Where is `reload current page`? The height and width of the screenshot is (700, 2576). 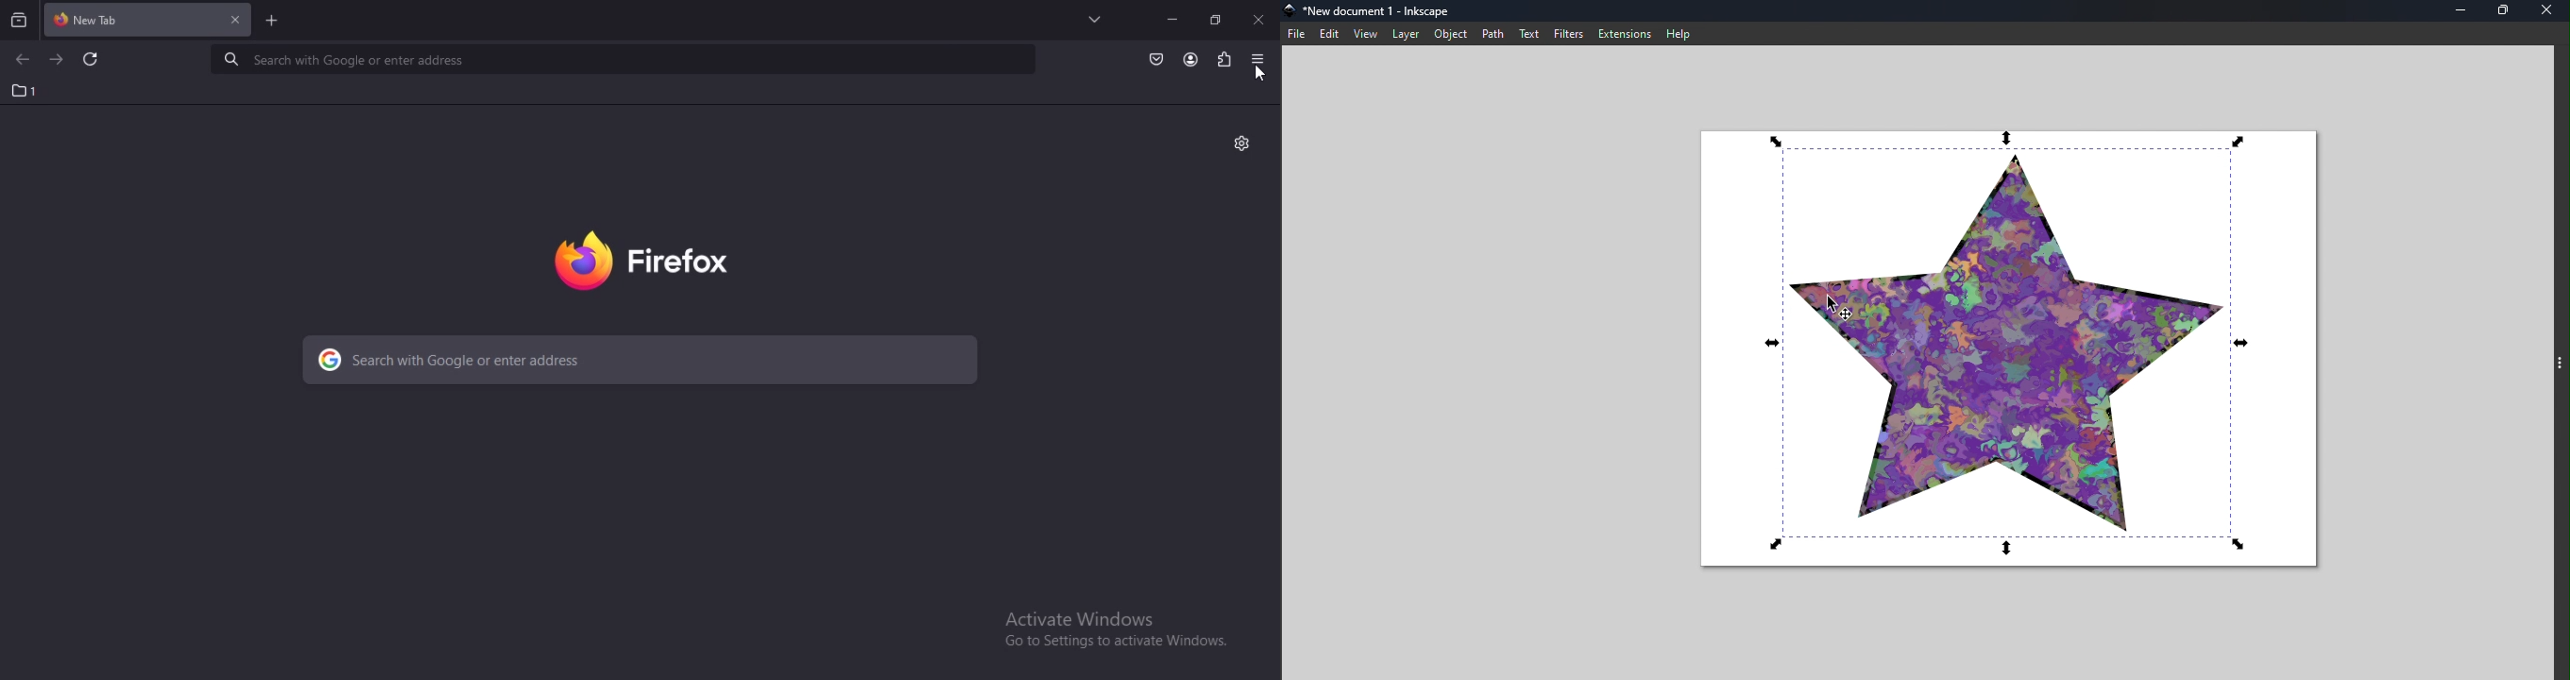 reload current page is located at coordinates (88, 61).